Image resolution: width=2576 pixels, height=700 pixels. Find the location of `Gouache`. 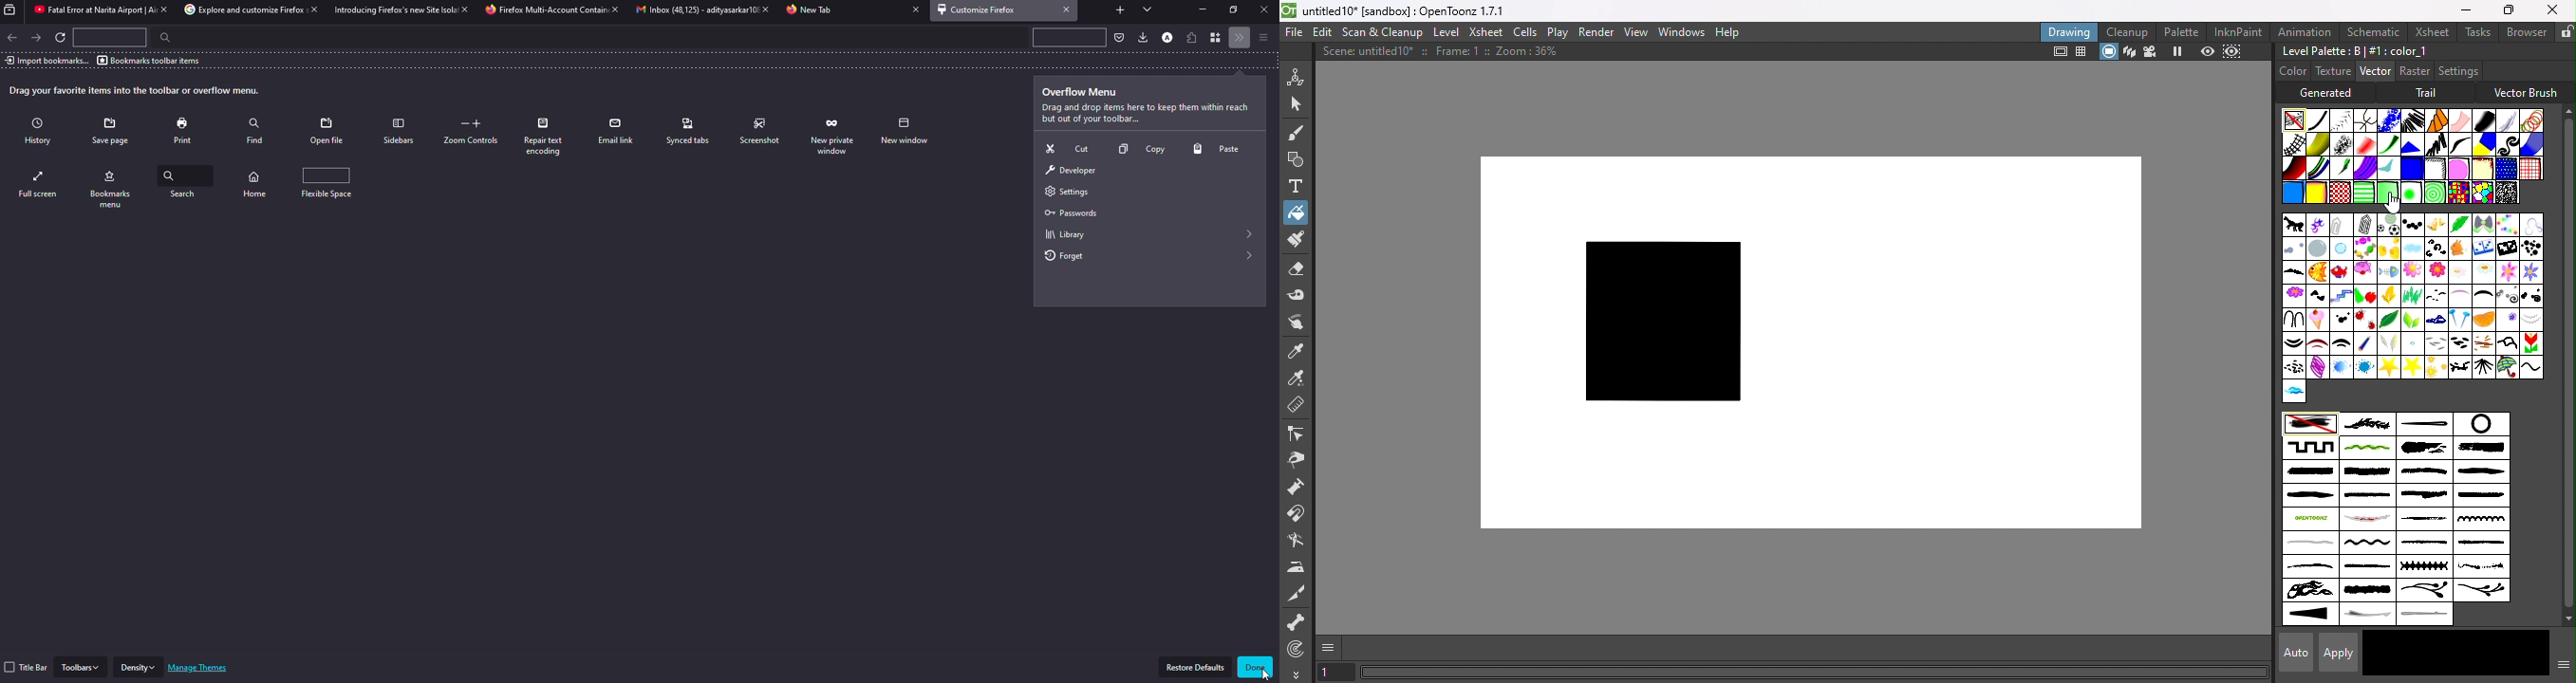

Gouache is located at coordinates (2343, 169).